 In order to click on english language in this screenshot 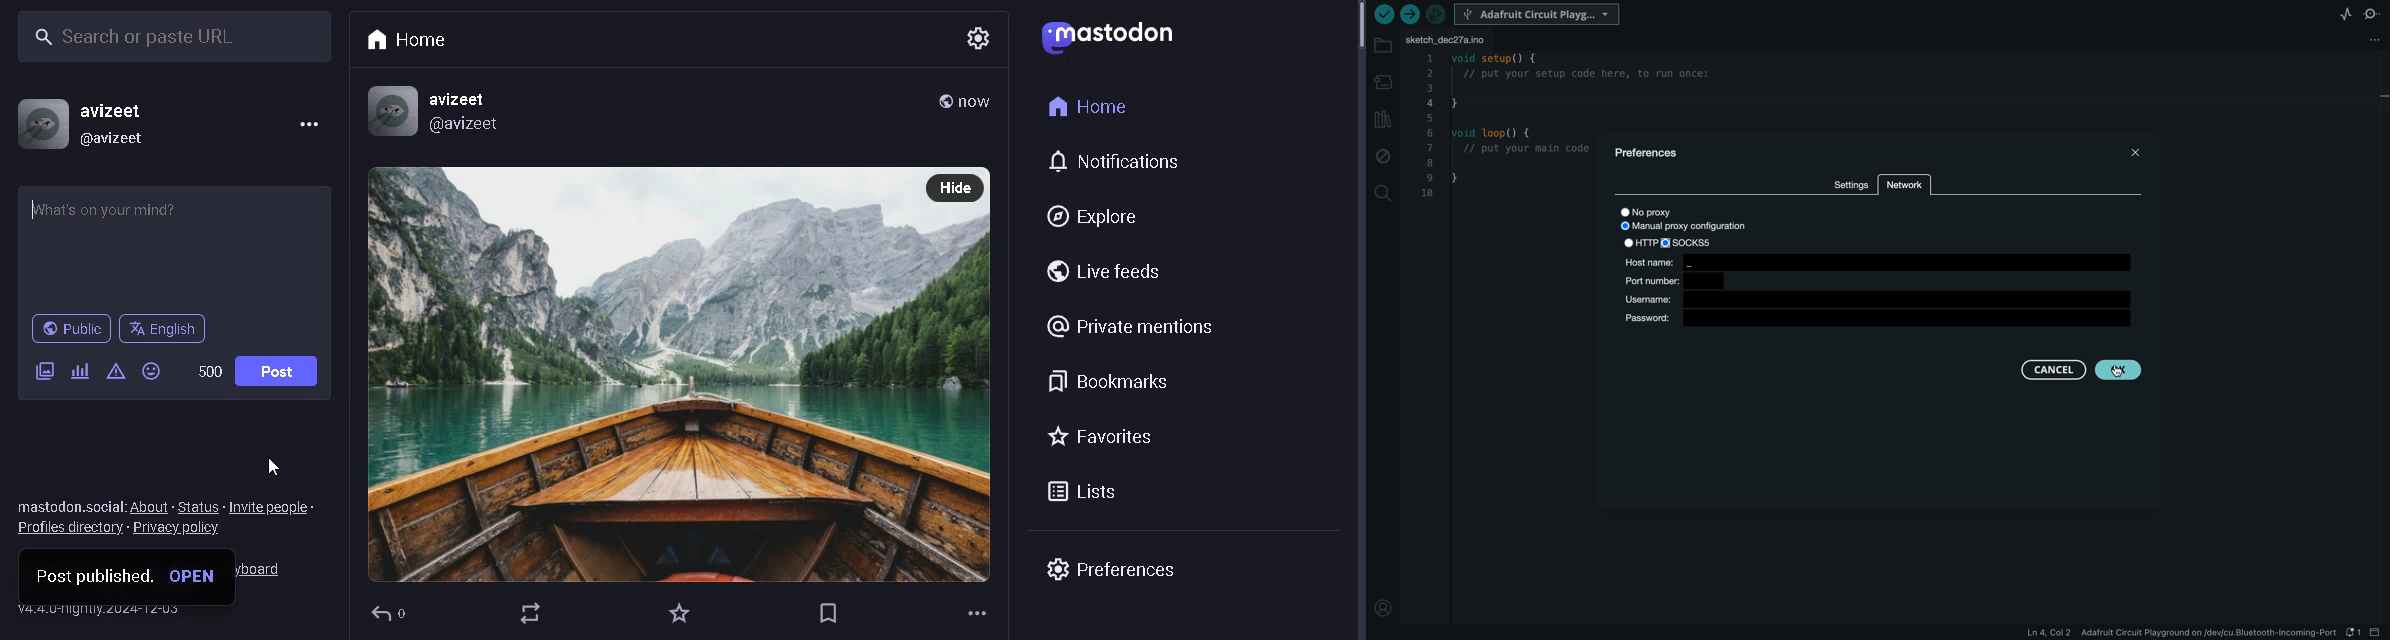, I will do `click(168, 331)`.